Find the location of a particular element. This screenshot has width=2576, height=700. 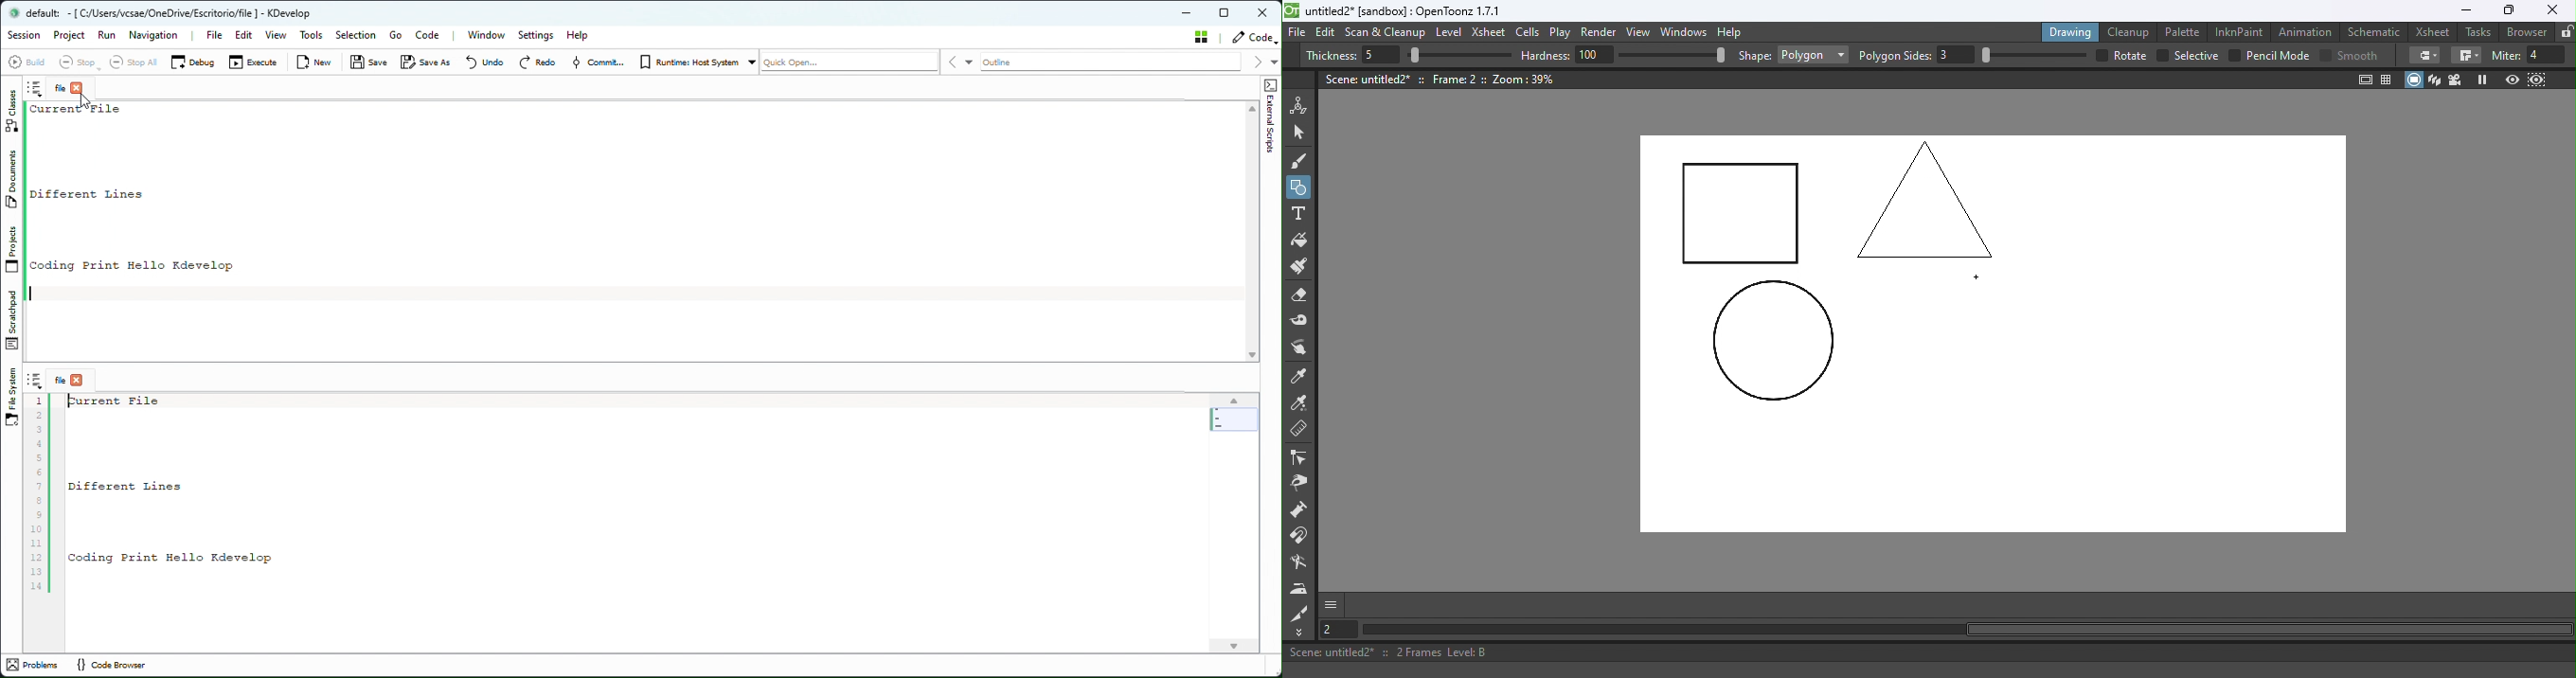

Classes is located at coordinates (10, 112).